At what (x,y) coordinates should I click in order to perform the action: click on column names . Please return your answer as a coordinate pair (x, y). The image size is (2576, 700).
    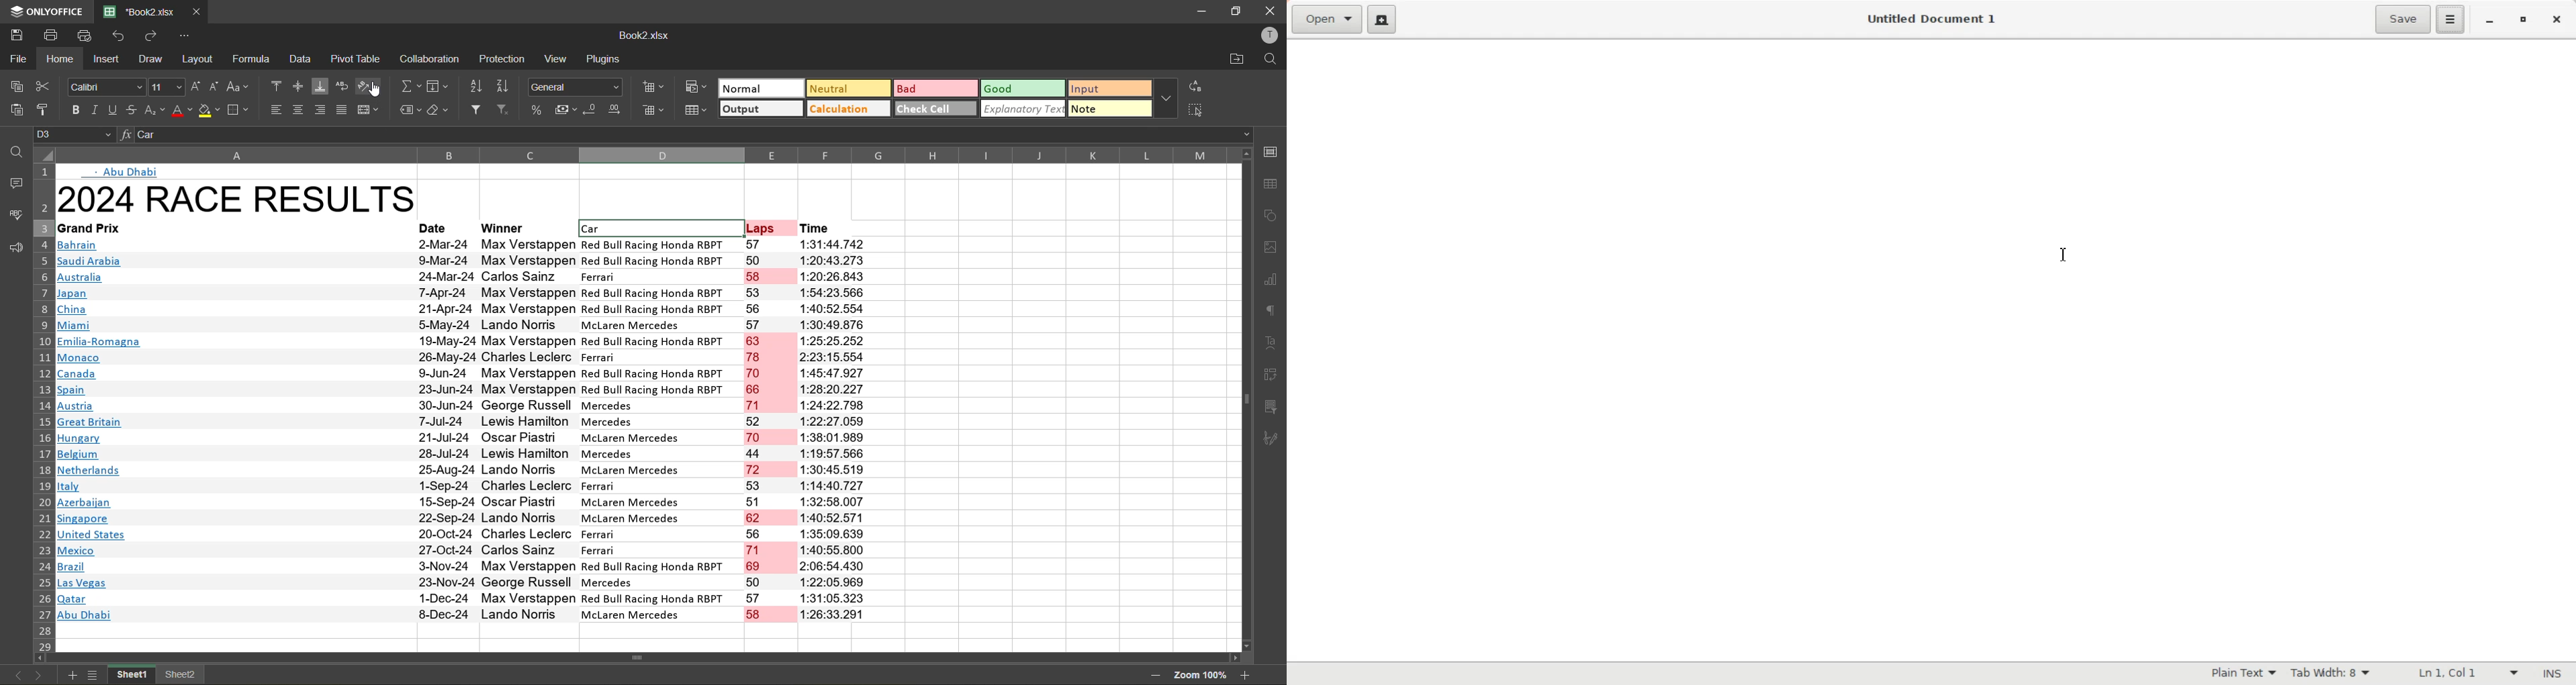
    Looking at the image, I should click on (643, 154).